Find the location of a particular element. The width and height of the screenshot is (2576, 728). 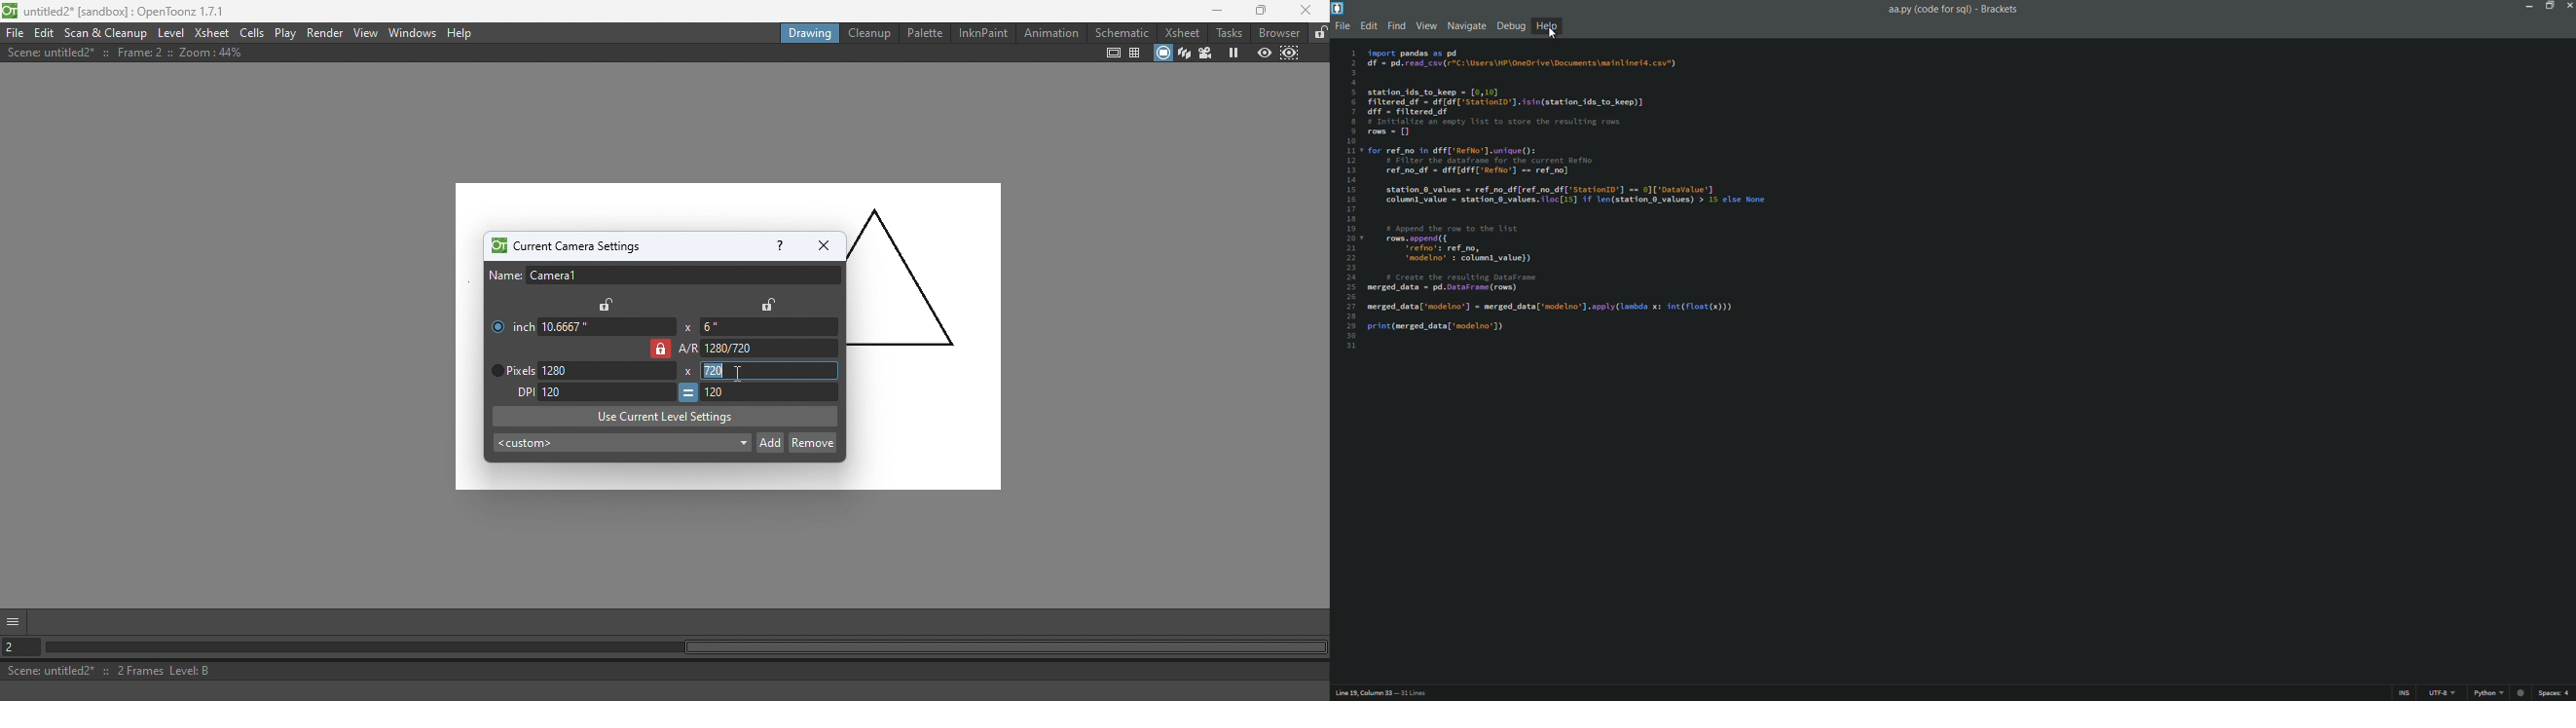

aa.py (code for Sql) is located at coordinates (1928, 10).